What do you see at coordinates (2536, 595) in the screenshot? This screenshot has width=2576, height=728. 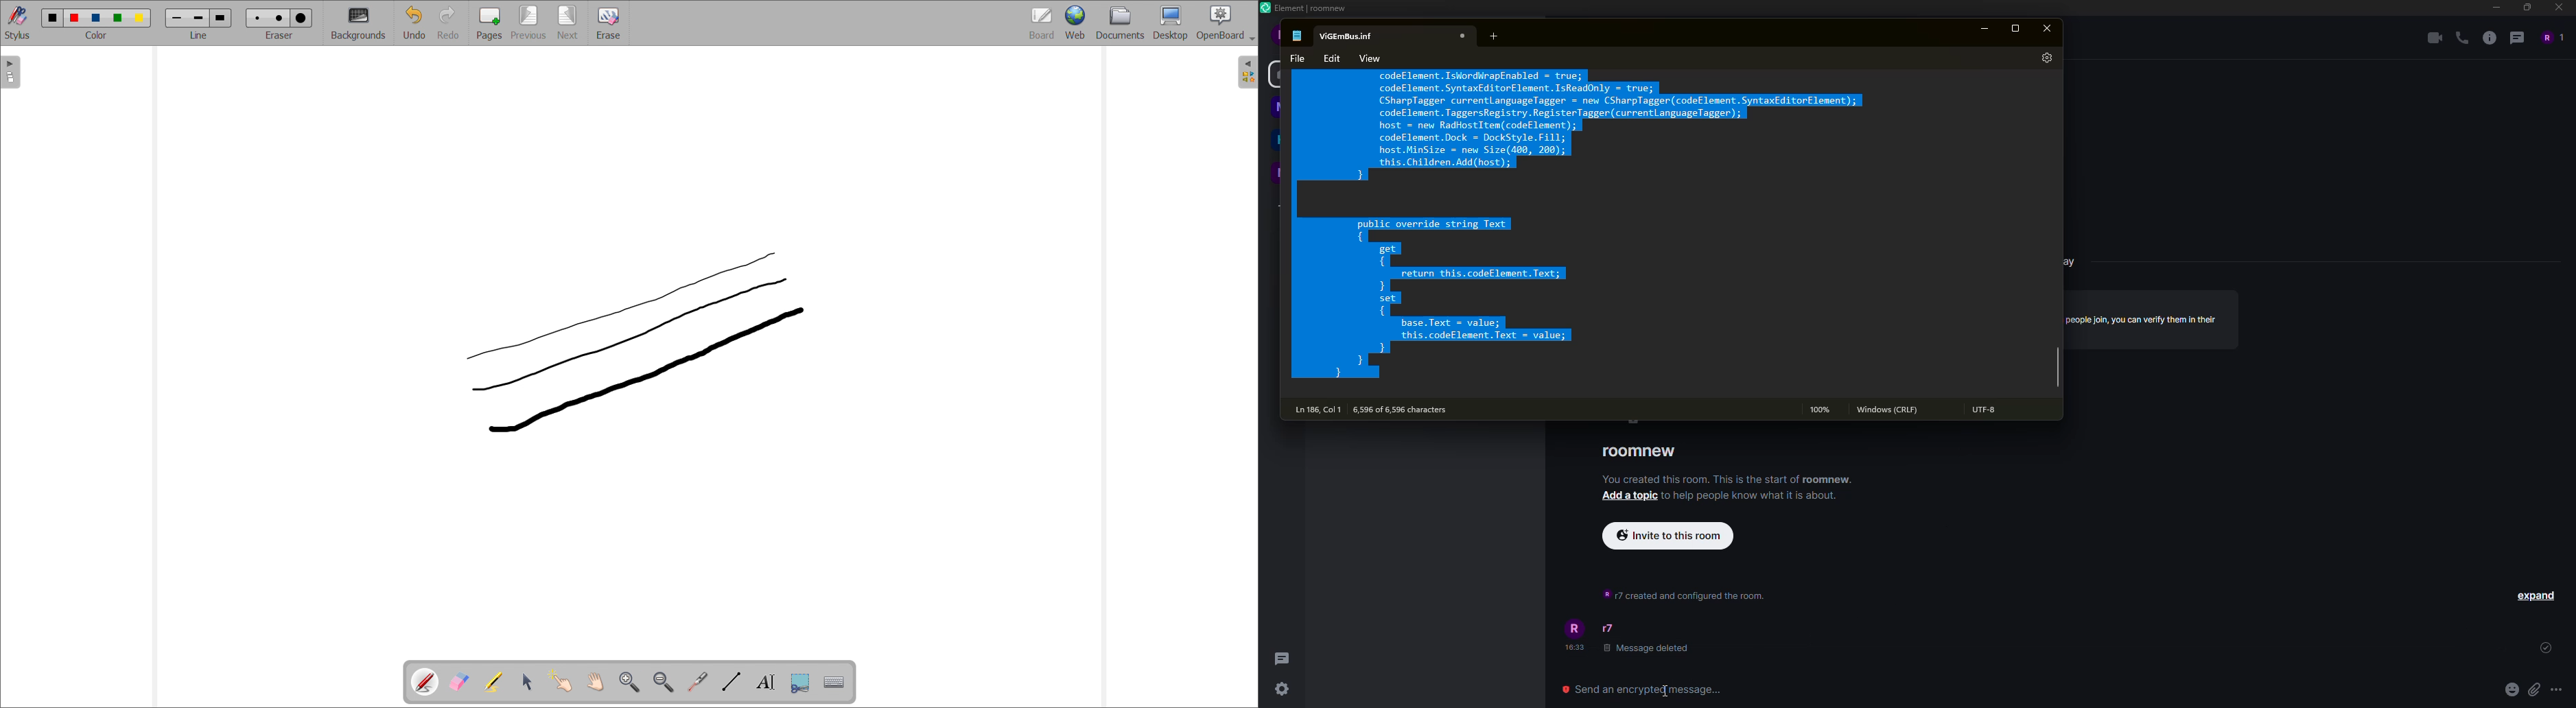 I see `expand` at bounding box center [2536, 595].